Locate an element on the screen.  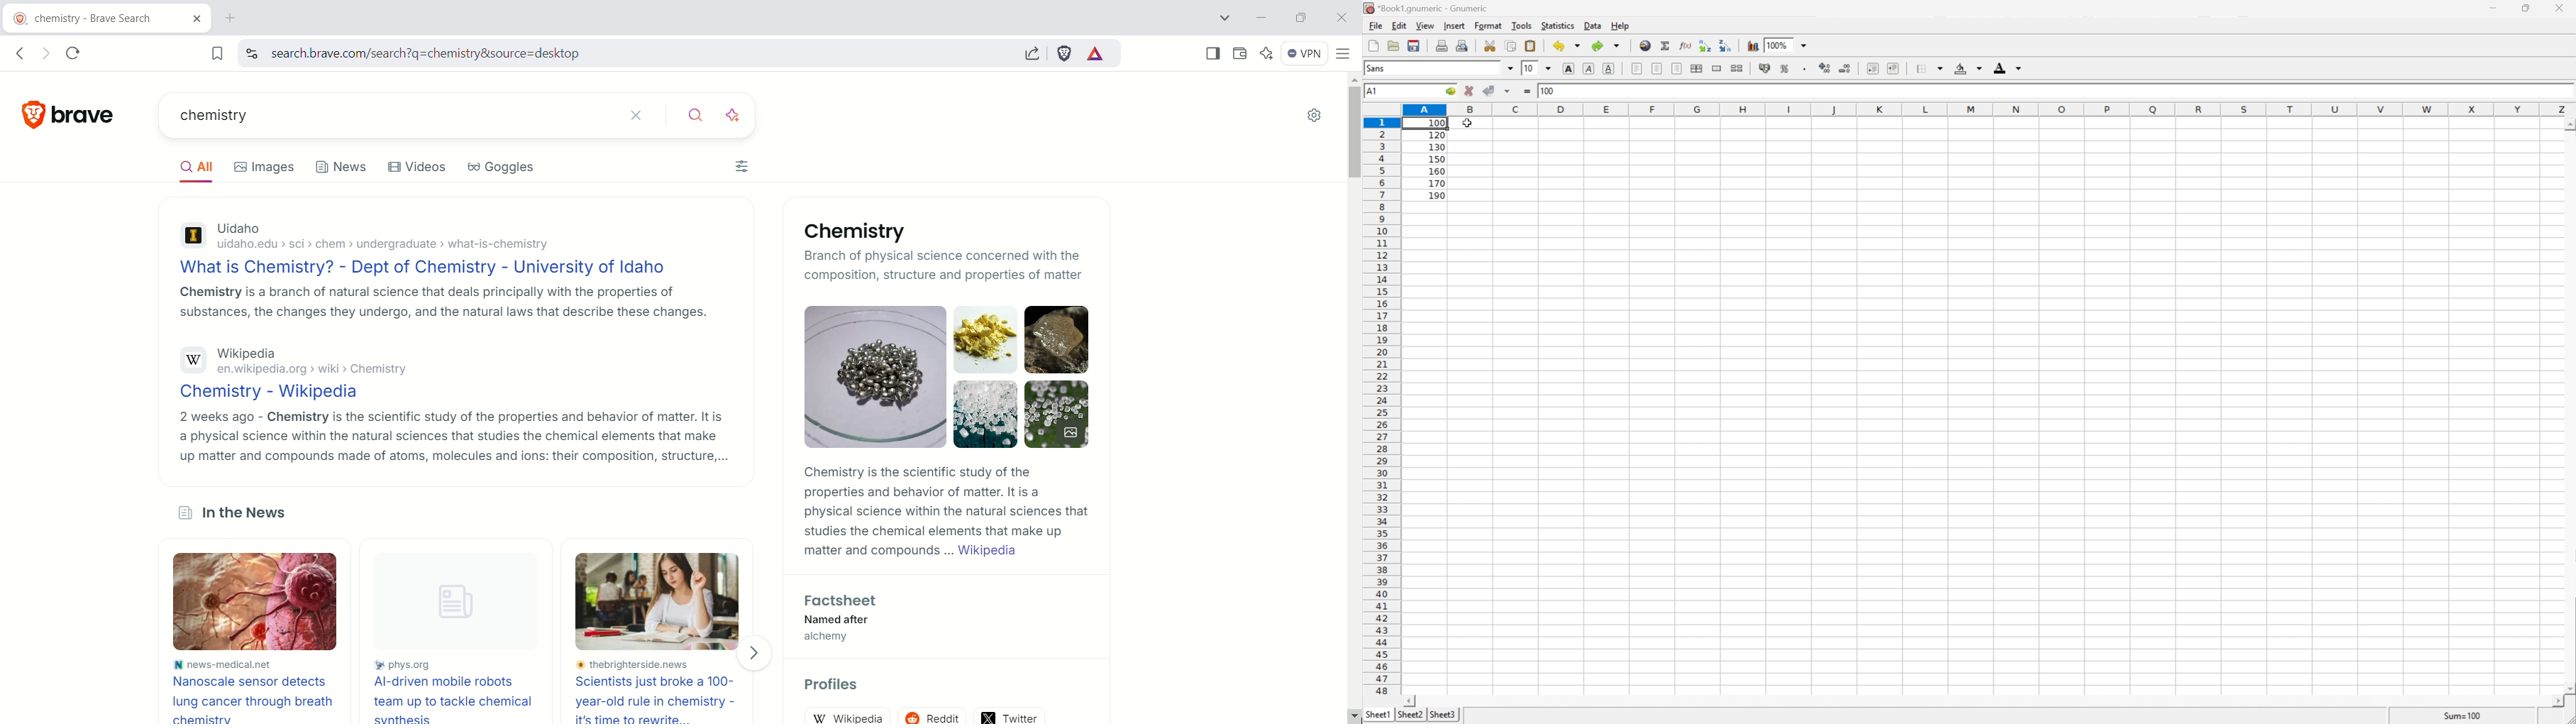
Scroll Down is located at coordinates (2569, 687).